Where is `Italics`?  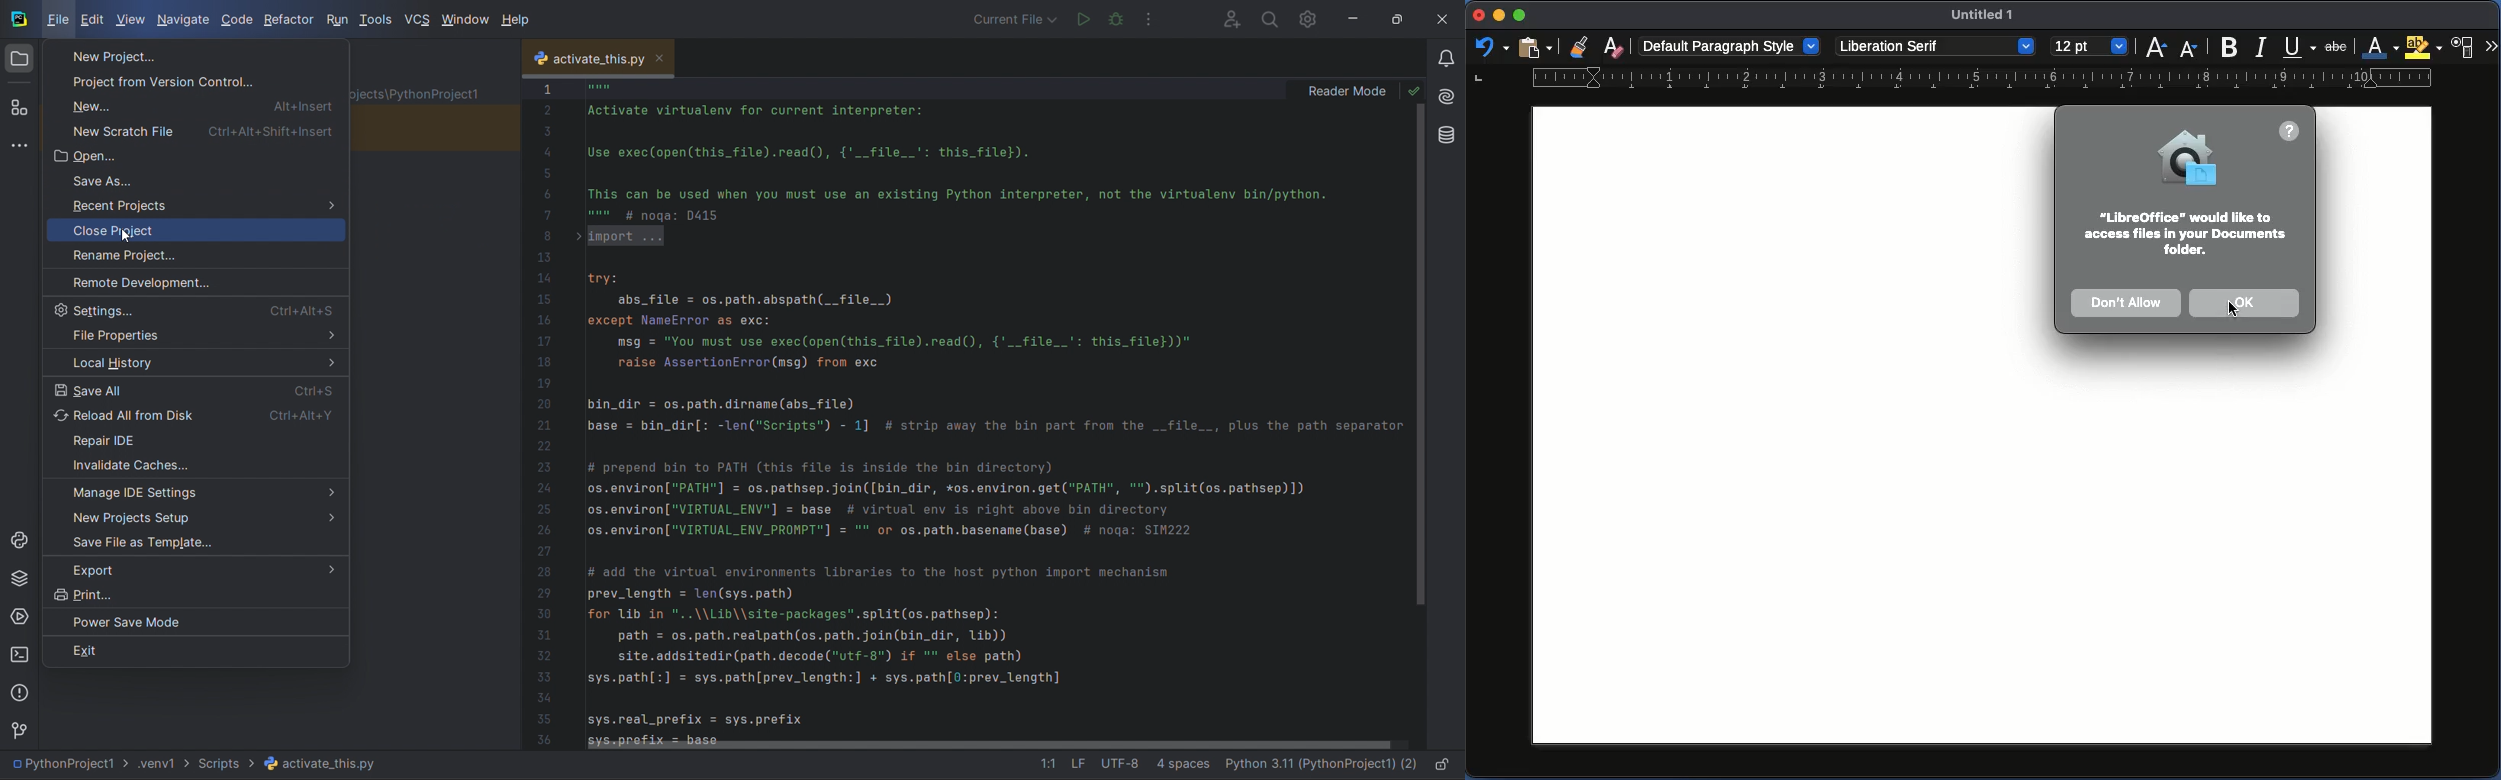
Italics is located at coordinates (2262, 46).